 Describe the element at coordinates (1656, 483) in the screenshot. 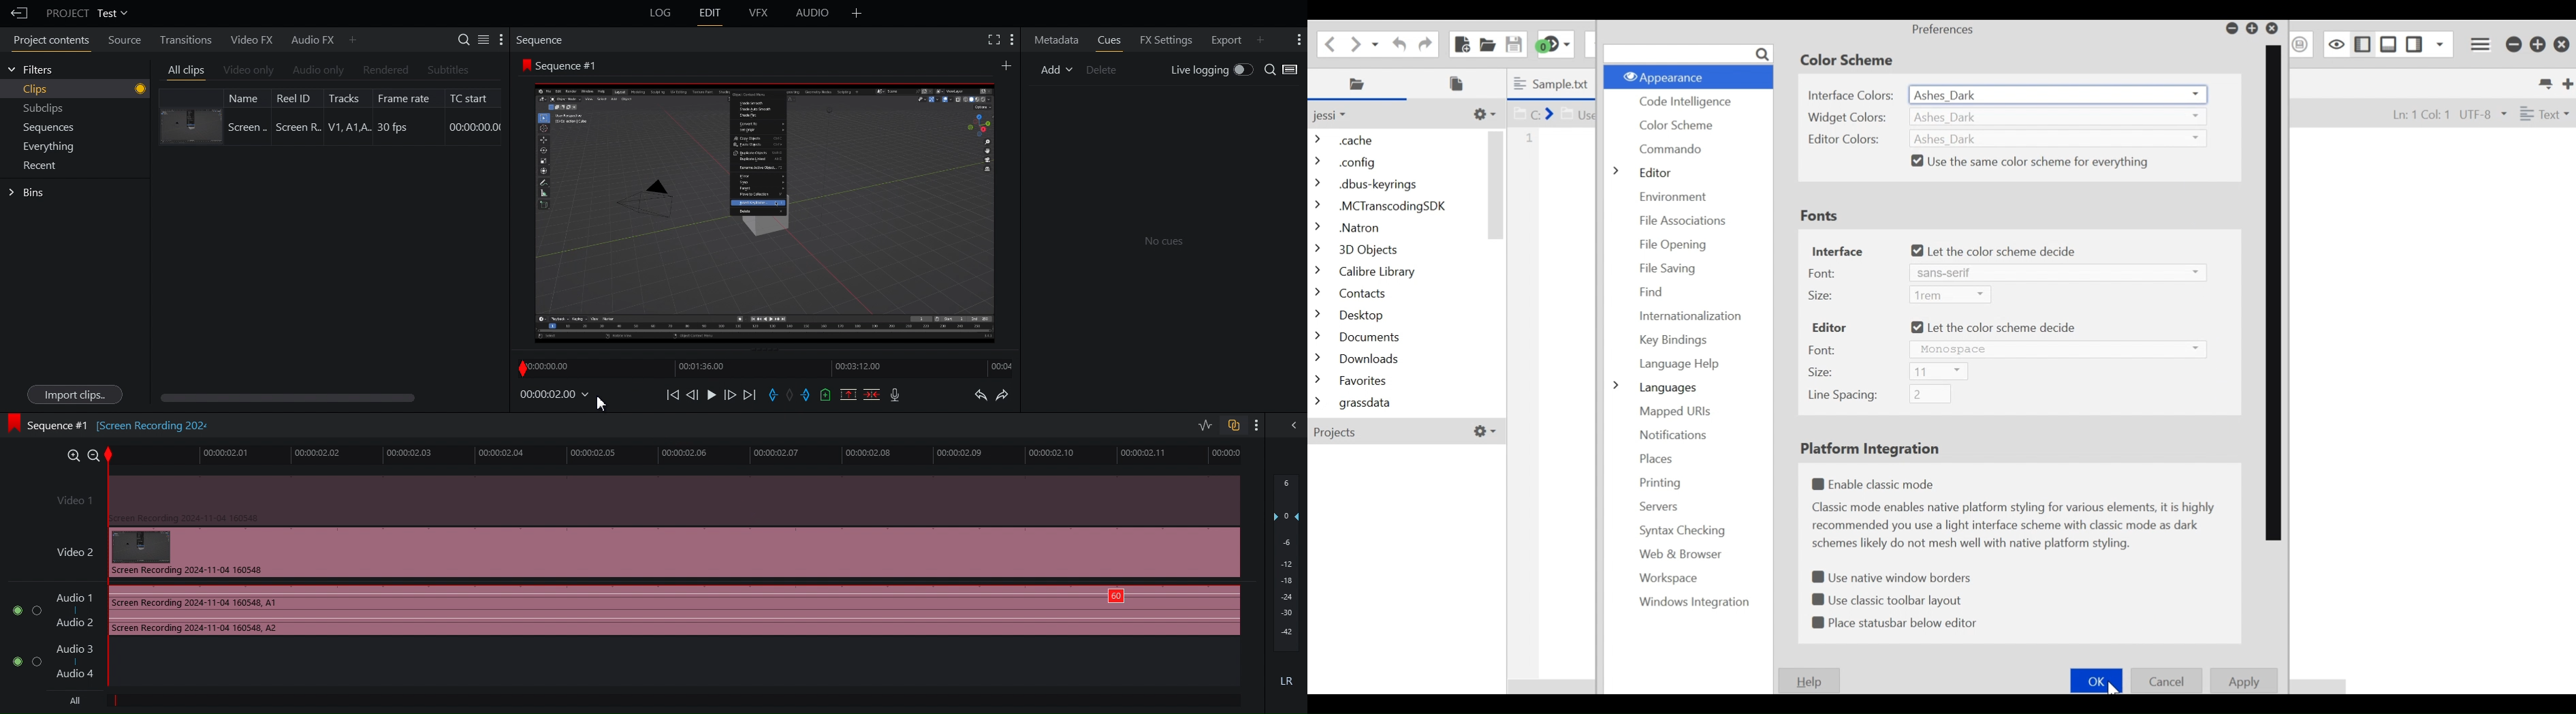

I see `Printing` at that location.